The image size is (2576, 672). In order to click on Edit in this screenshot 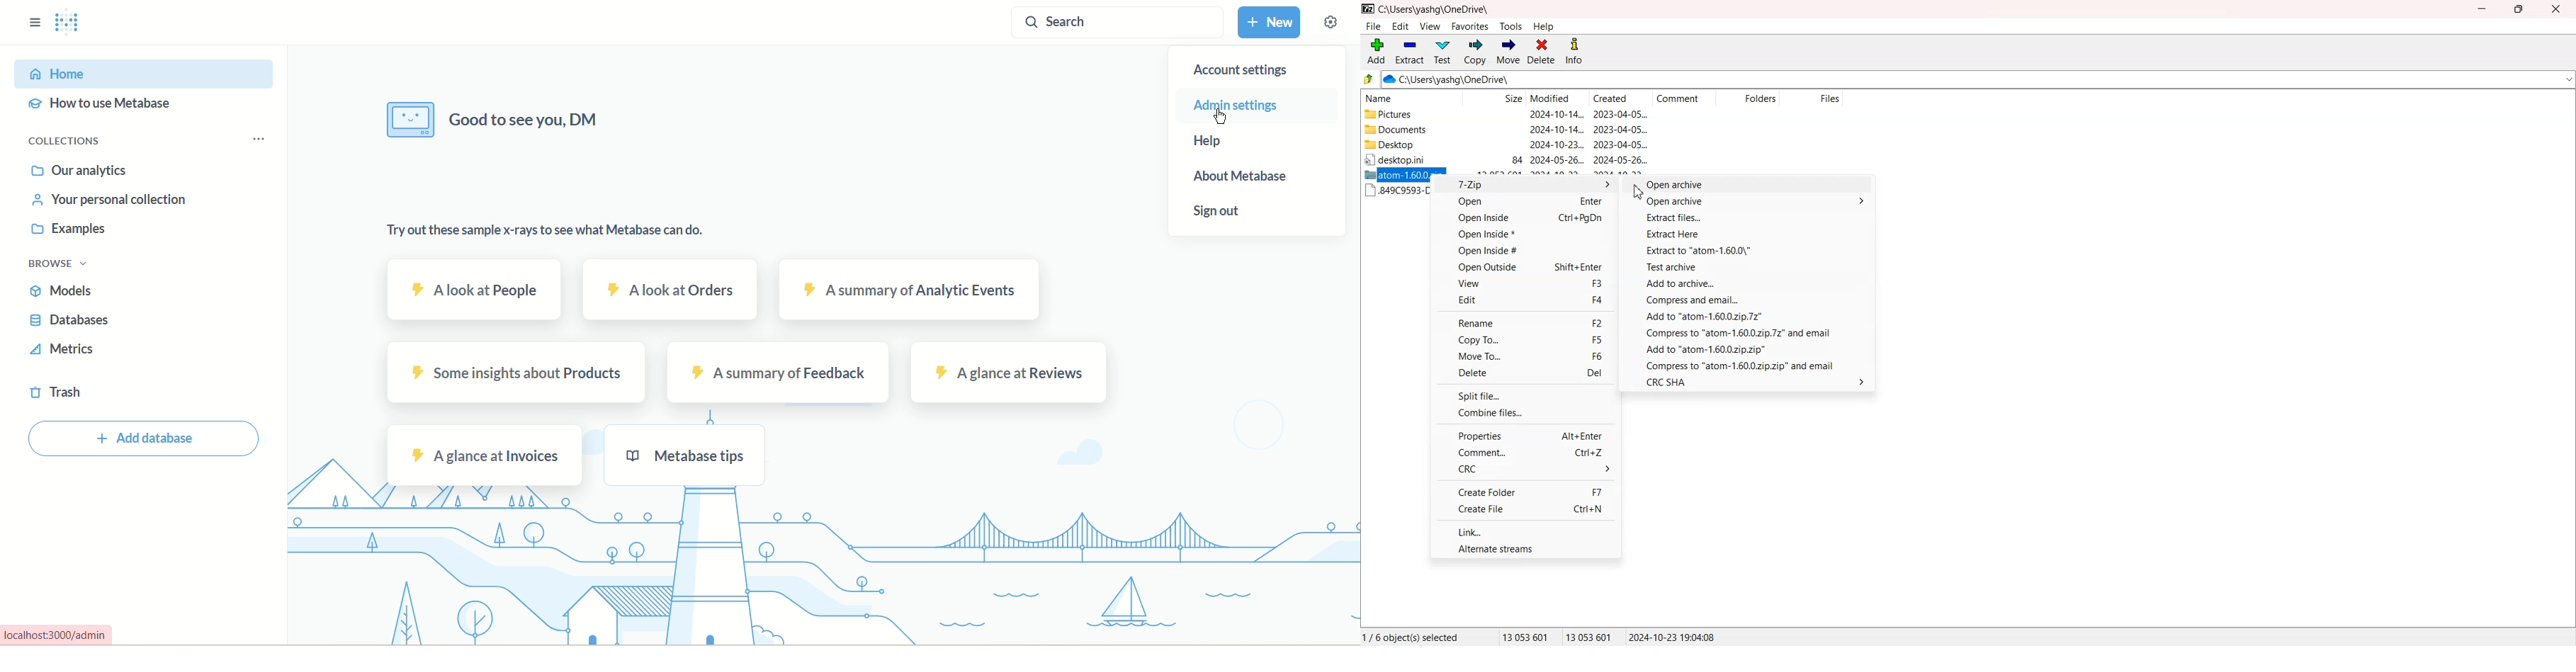, I will do `click(1400, 26)`.